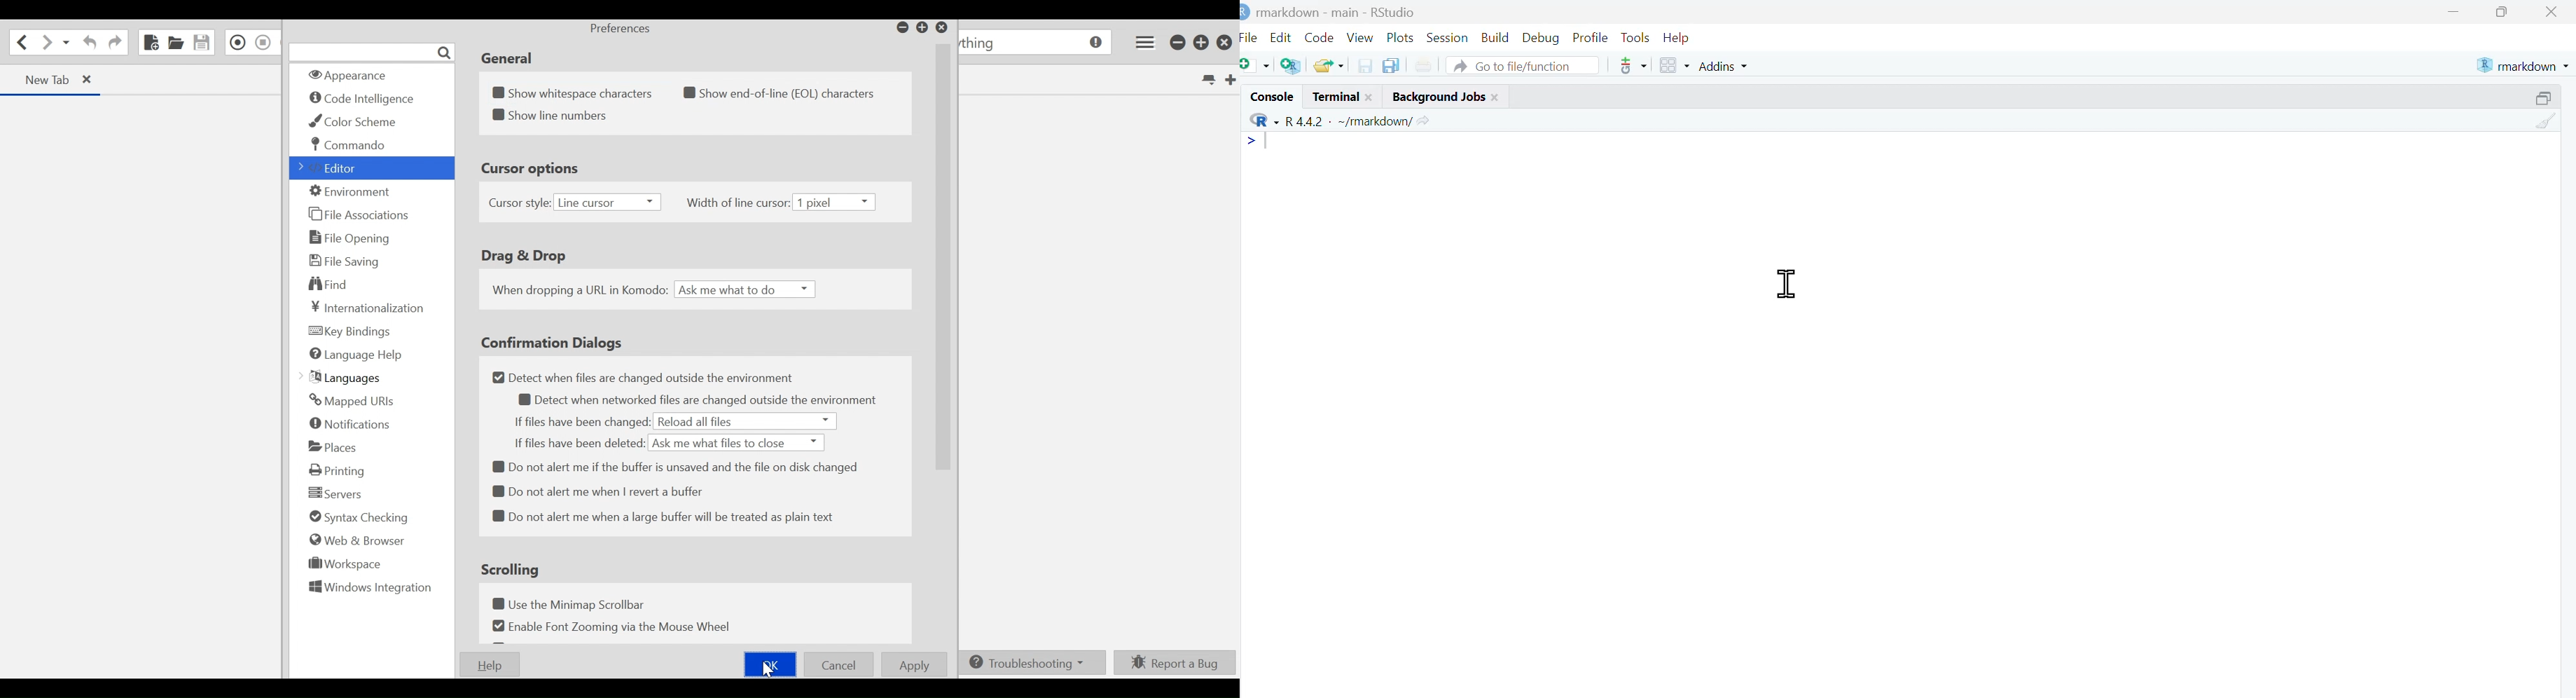  Describe the element at coordinates (1256, 64) in the screenshot. I see `new file` at that location.